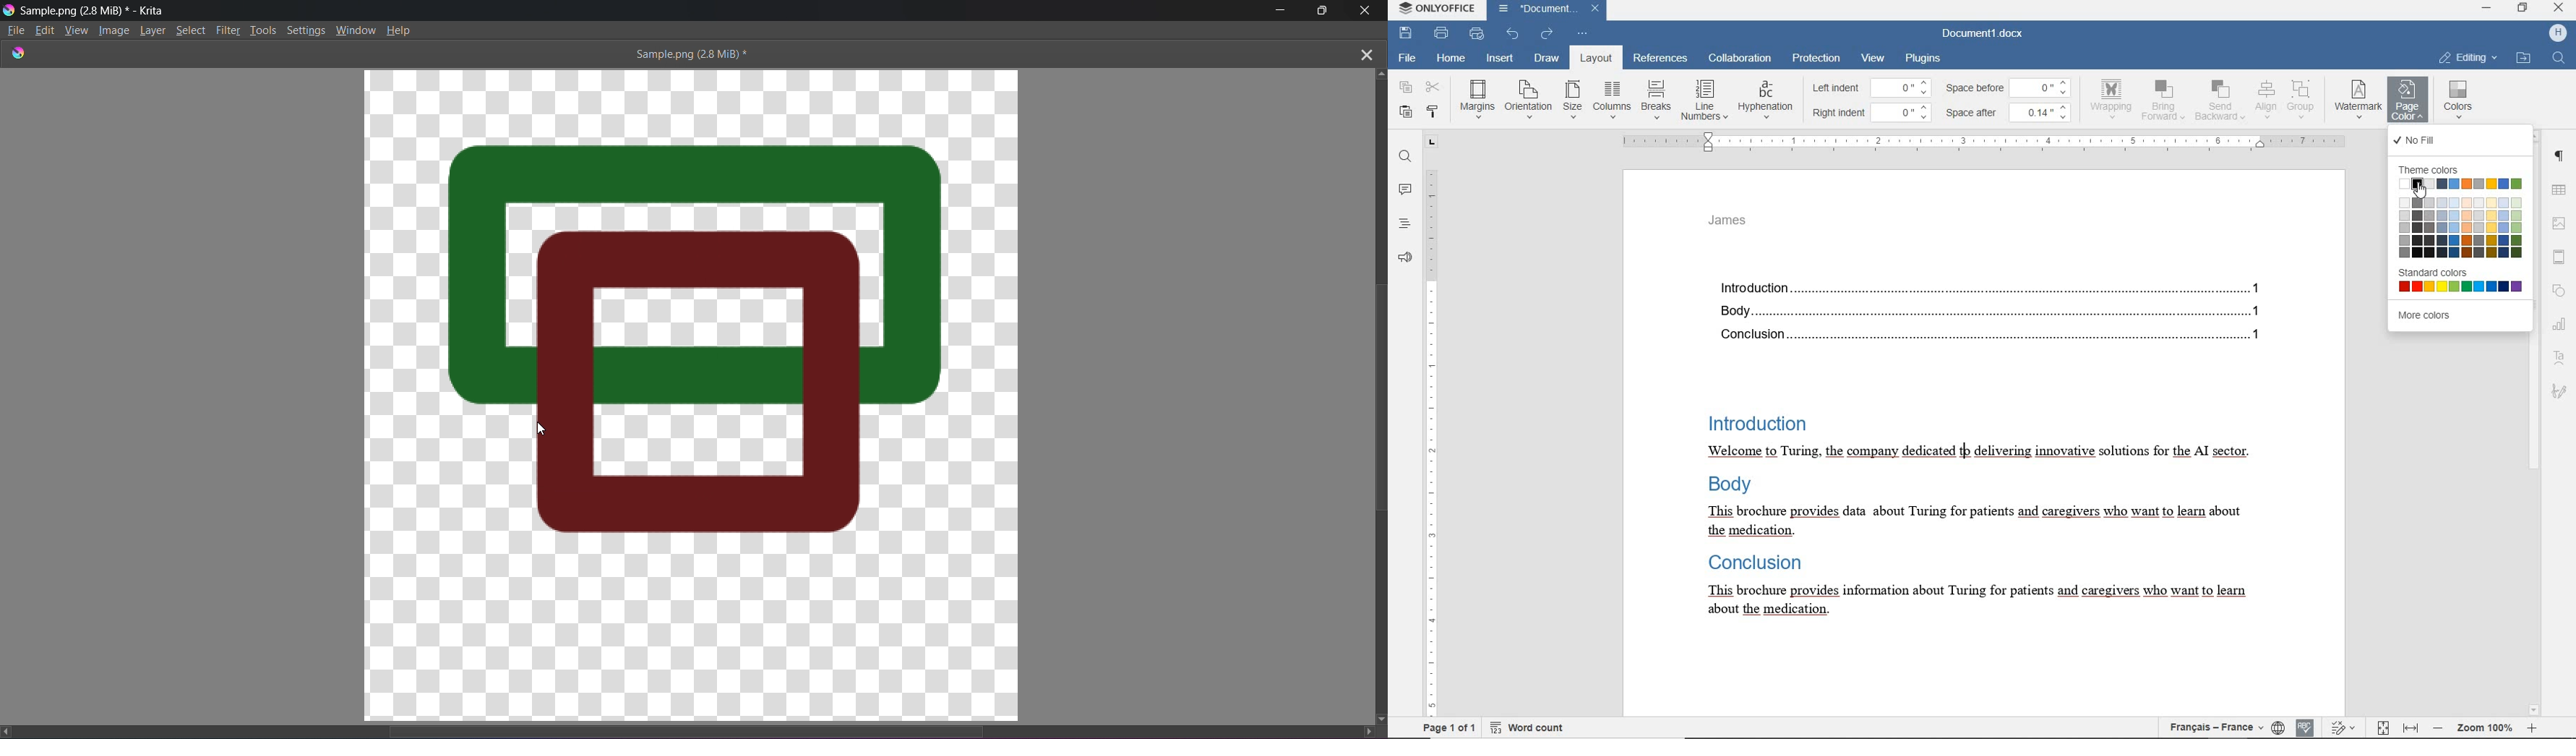 This screenshot has height=756, width=2576. I want to click on 0.14, so click(2046, 112).